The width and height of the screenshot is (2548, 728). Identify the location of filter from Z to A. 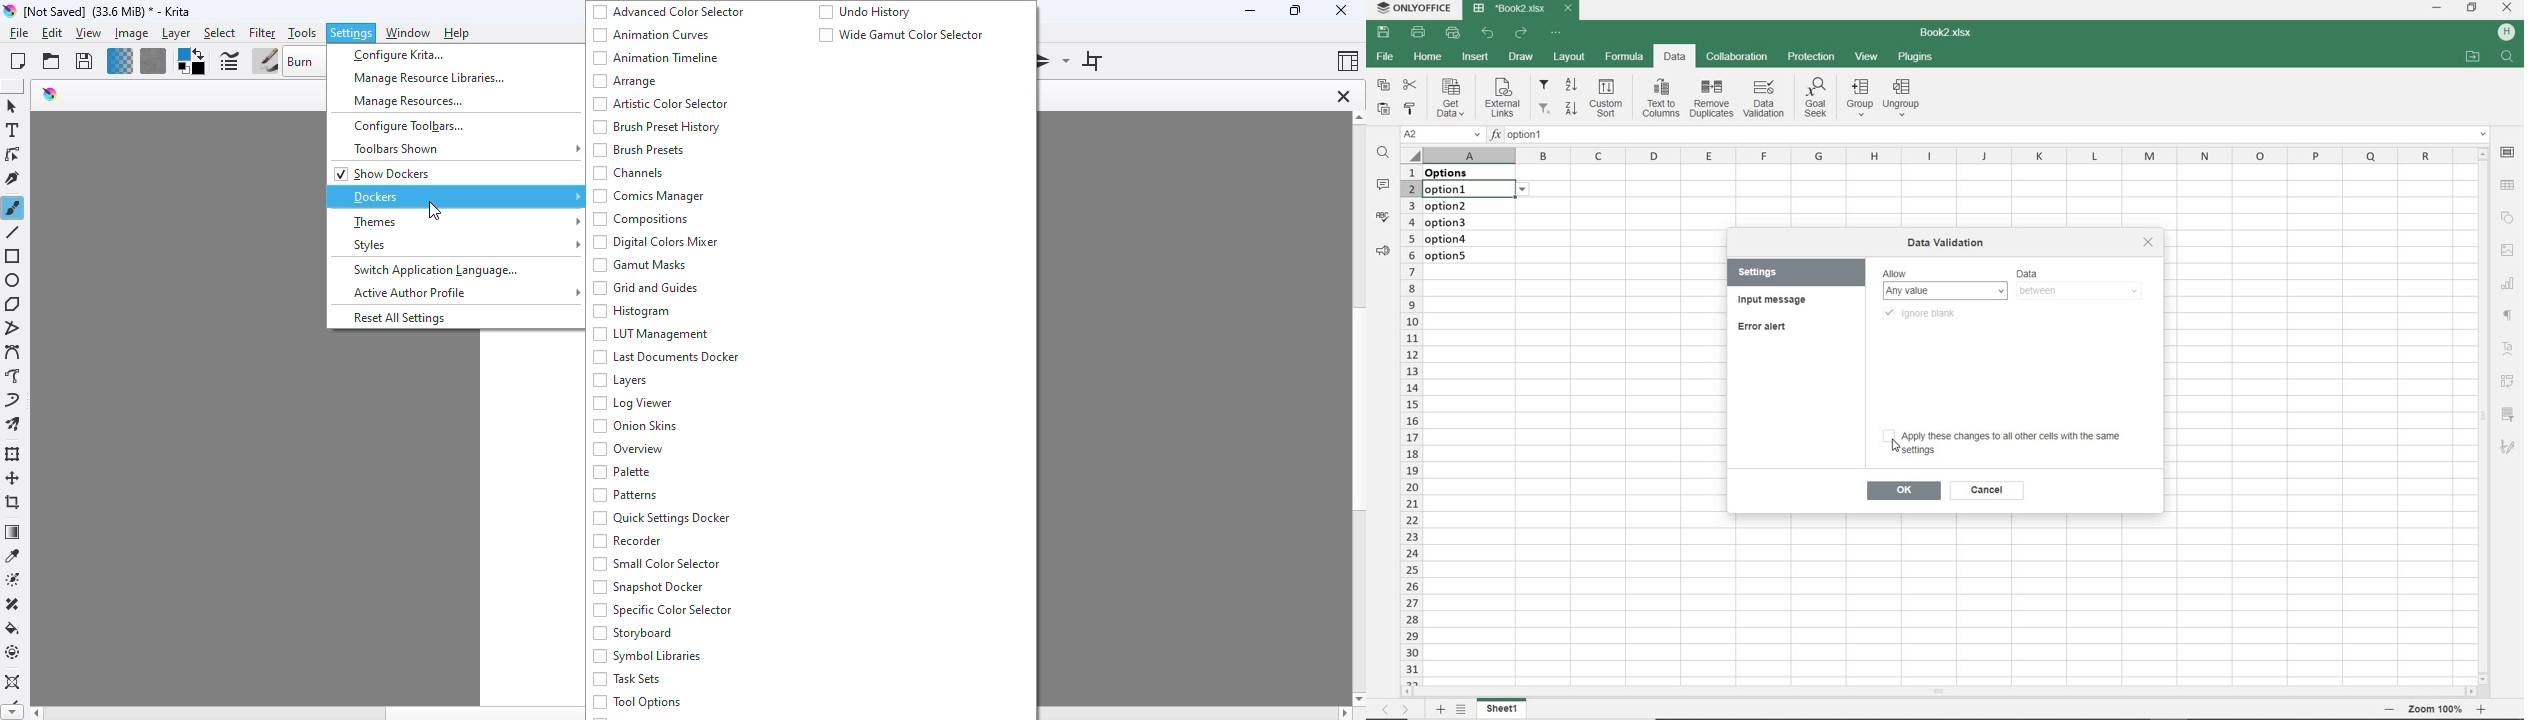
(1558, 107).